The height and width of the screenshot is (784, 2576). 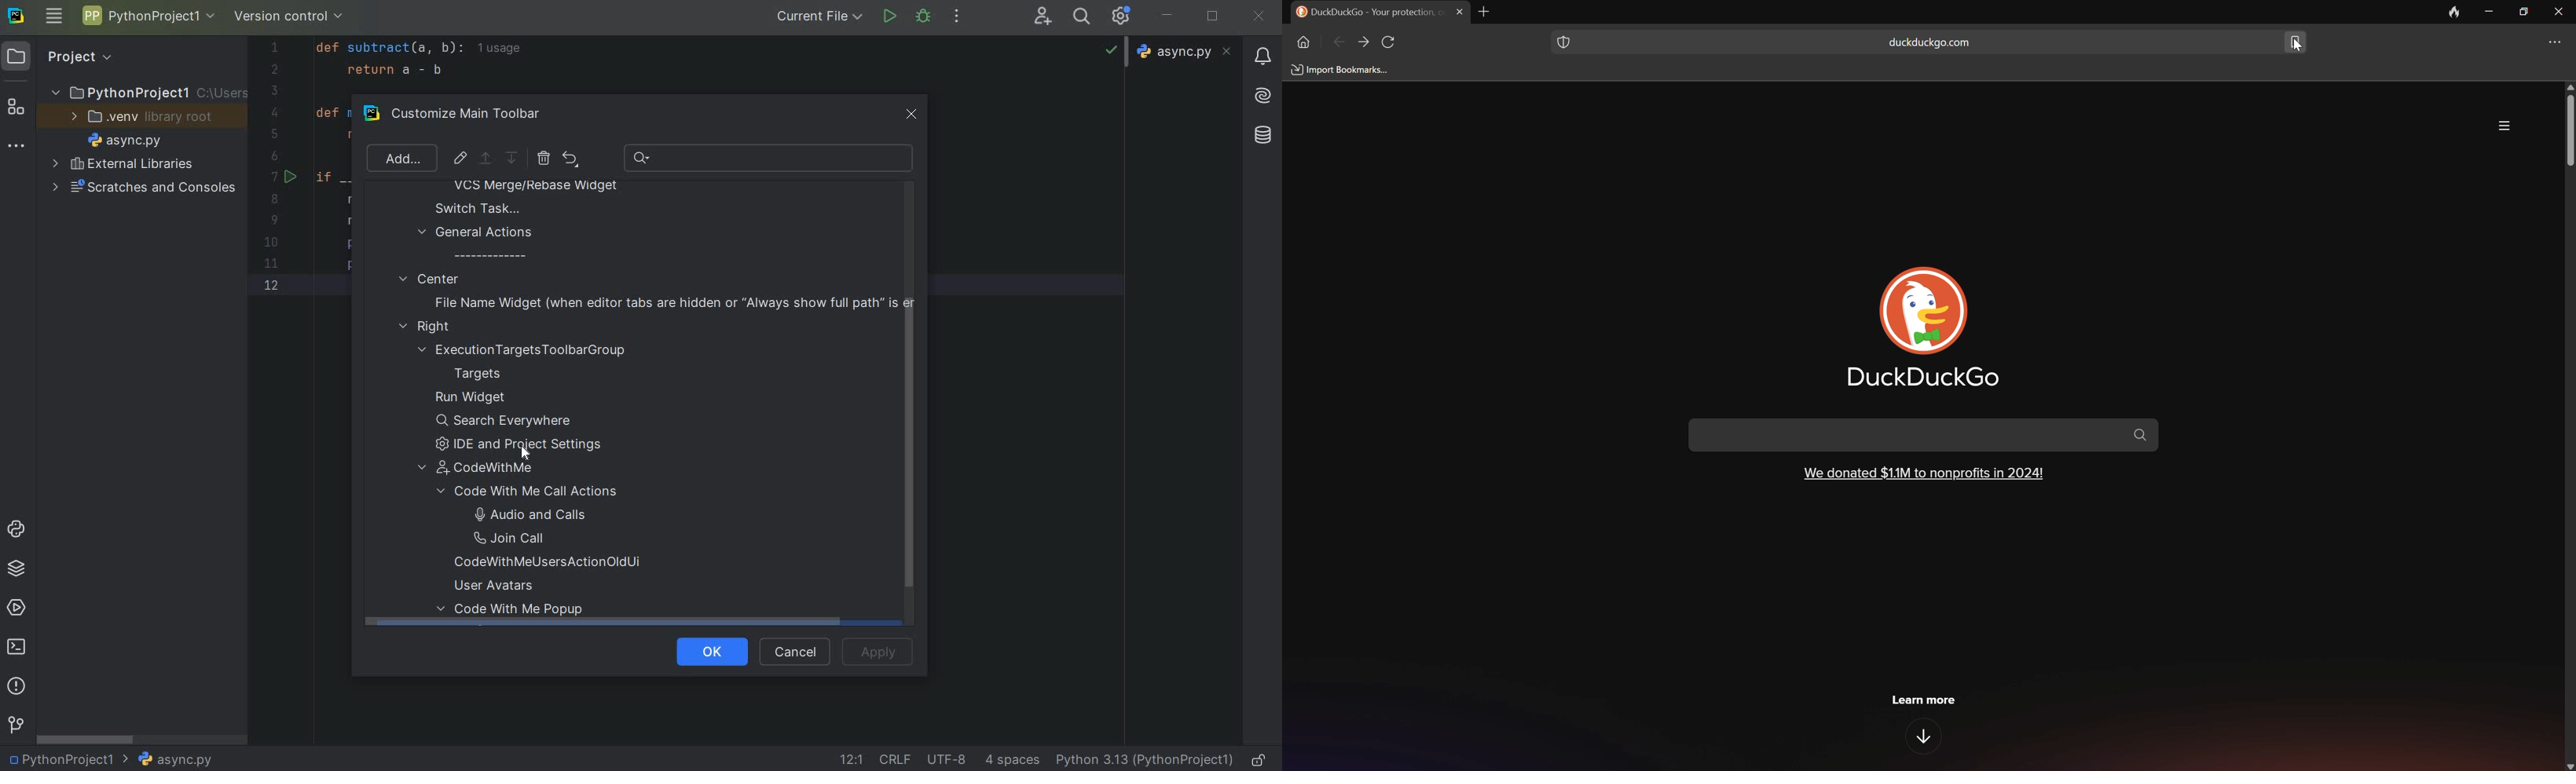 What do you see at coordinates (18, 688) in the screenshot?
I see `PROBLEMS` at bounding box center [18, 688].